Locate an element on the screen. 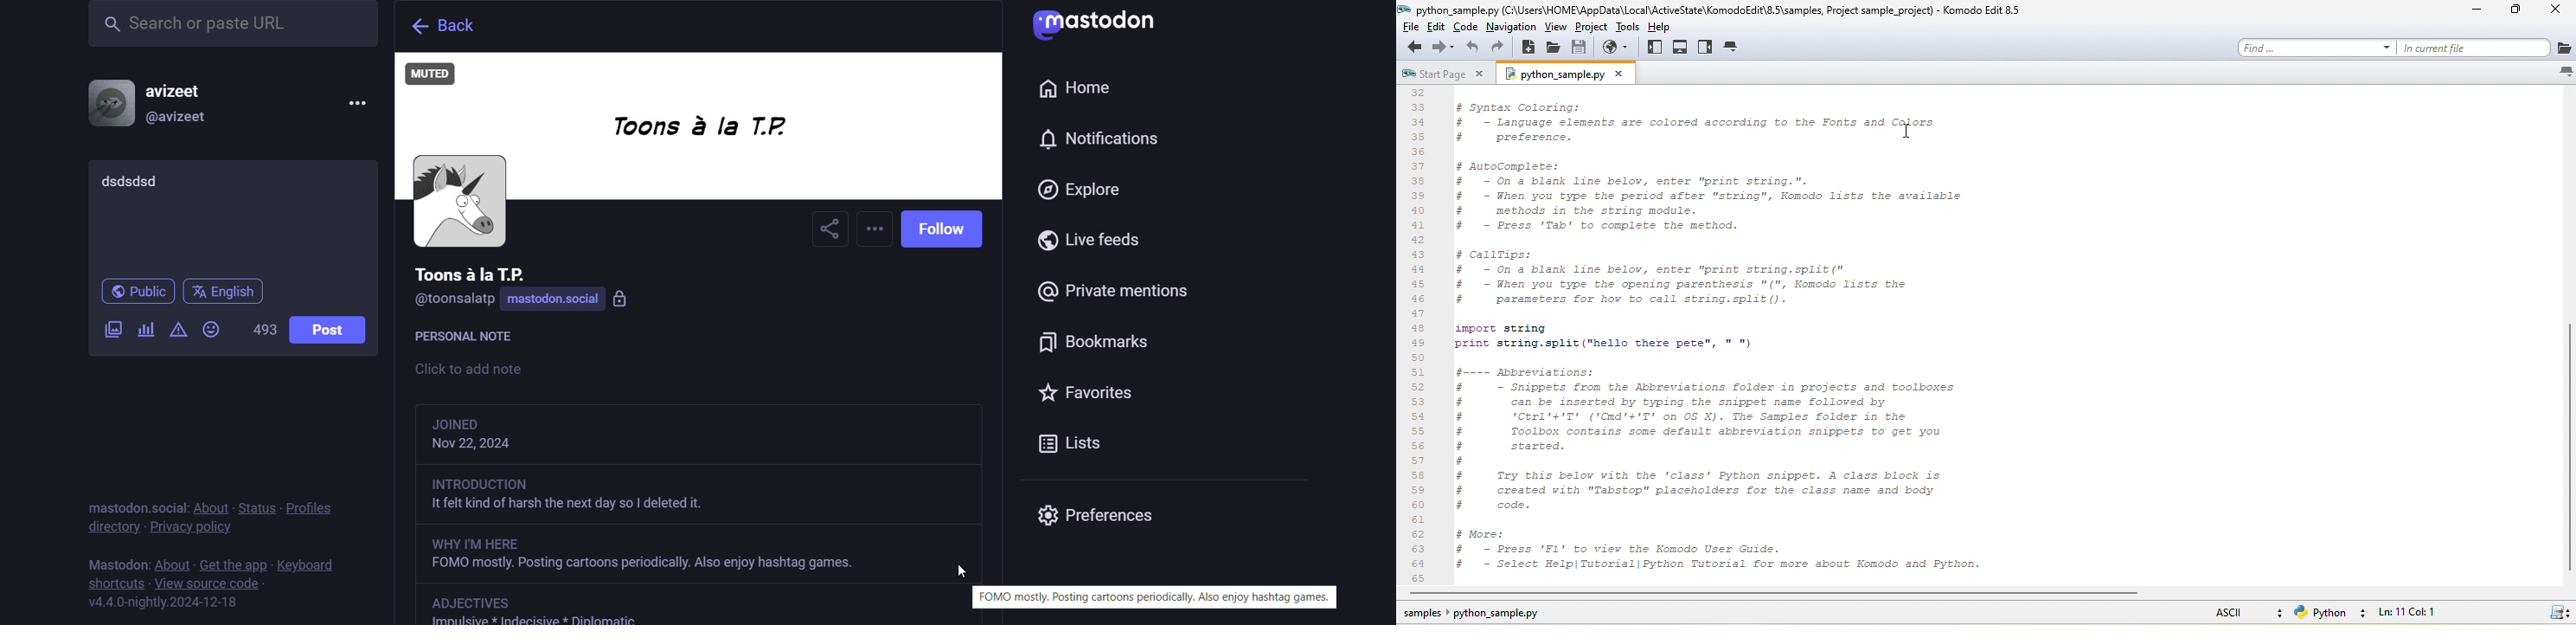 The image size is (2576, 644). public is located at coordinates (133, 294).